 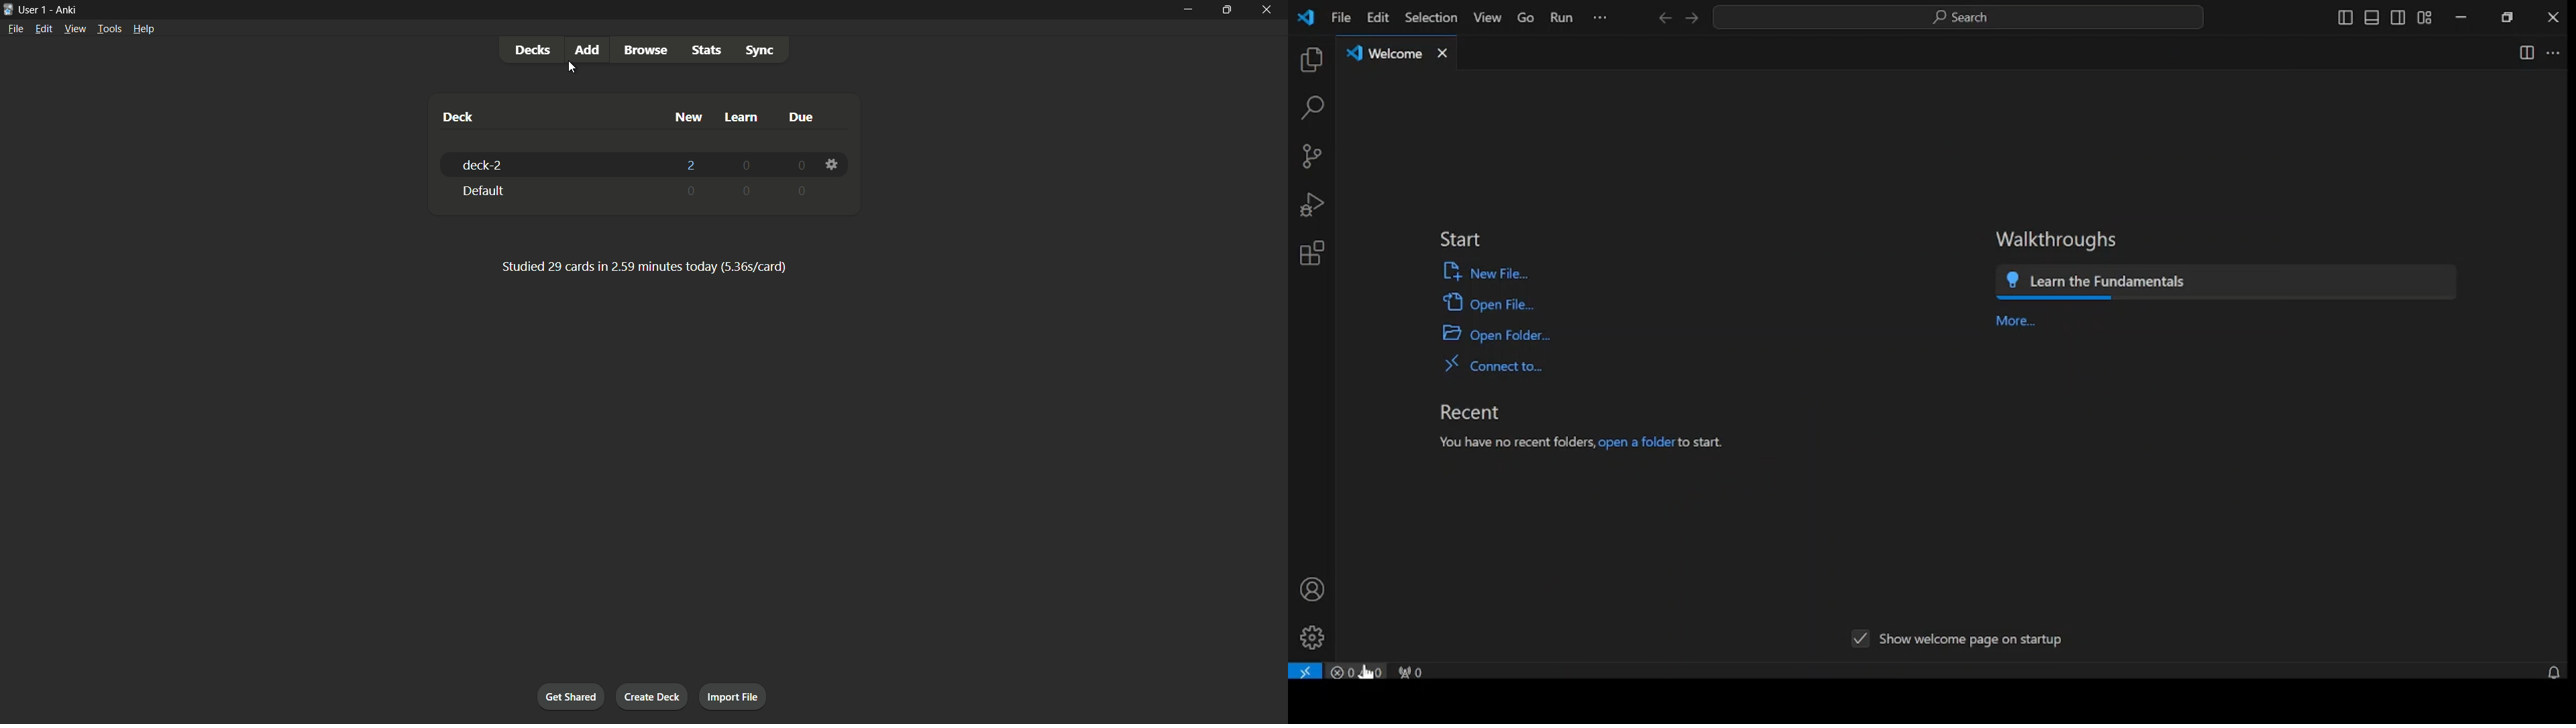 What do you see at coordinates (145, 28) in the screenshot?
I see `help menu` at bounding box center [145, 28].